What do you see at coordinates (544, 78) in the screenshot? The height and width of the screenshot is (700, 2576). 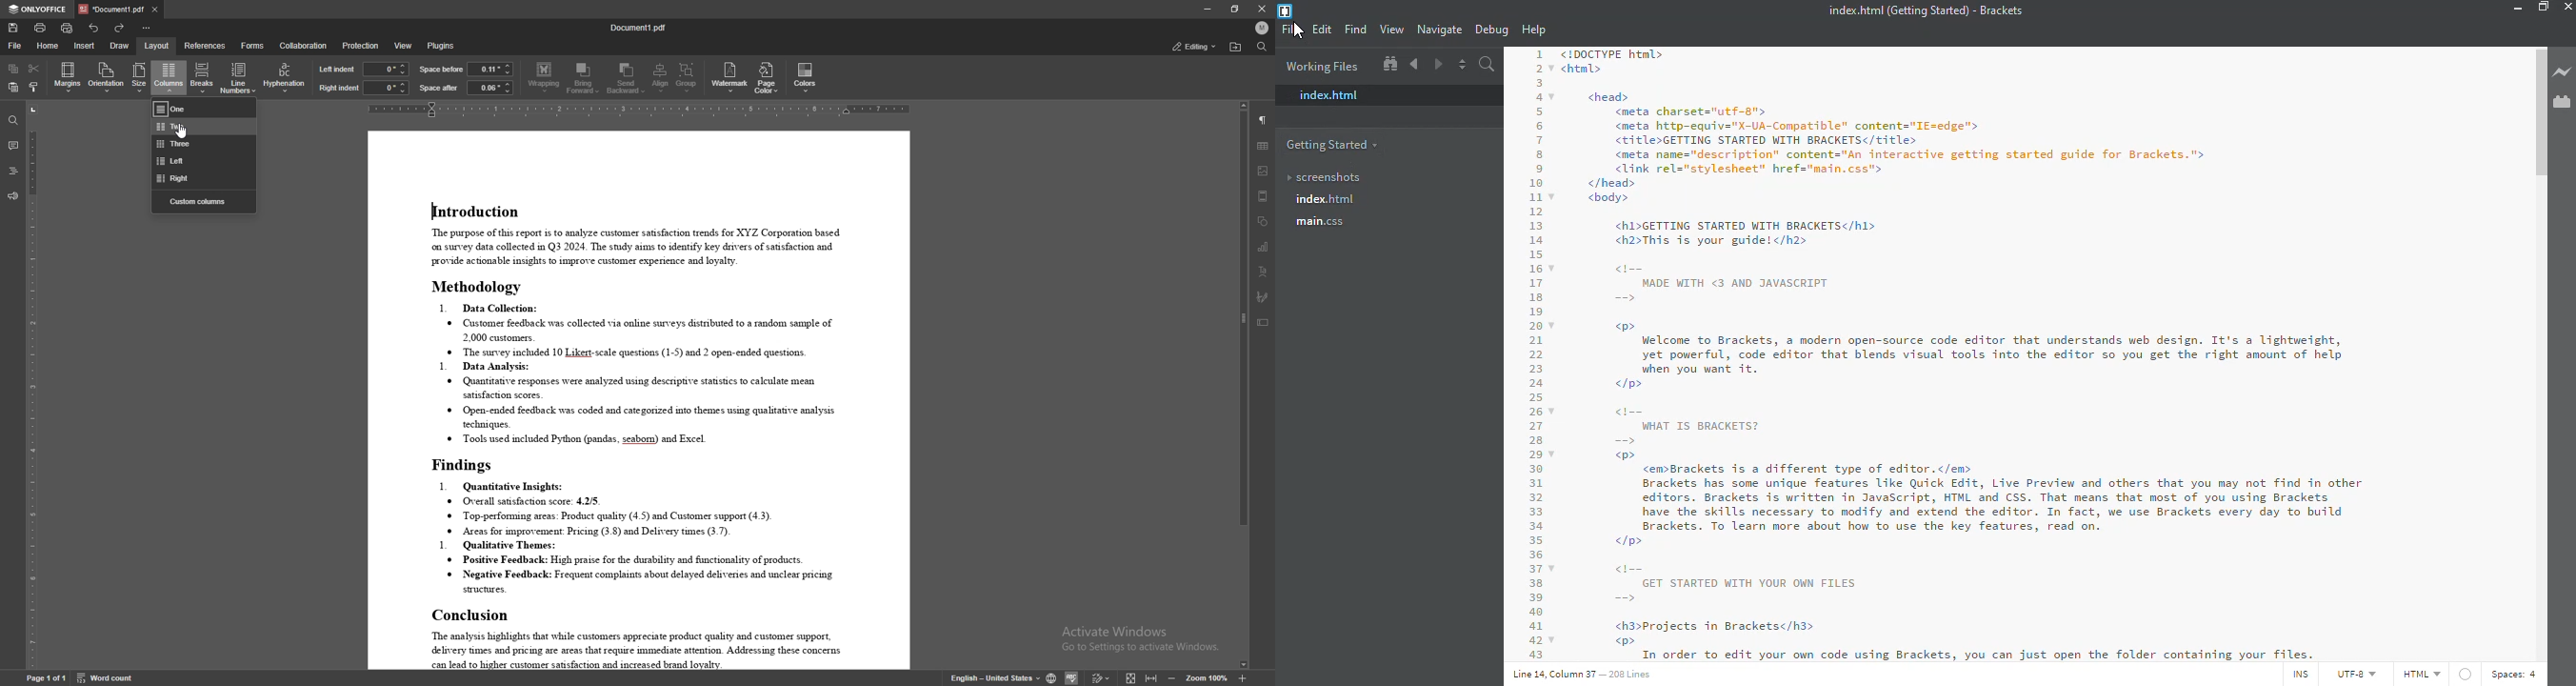 I see `wrapping` at bounding box center [544, 78].